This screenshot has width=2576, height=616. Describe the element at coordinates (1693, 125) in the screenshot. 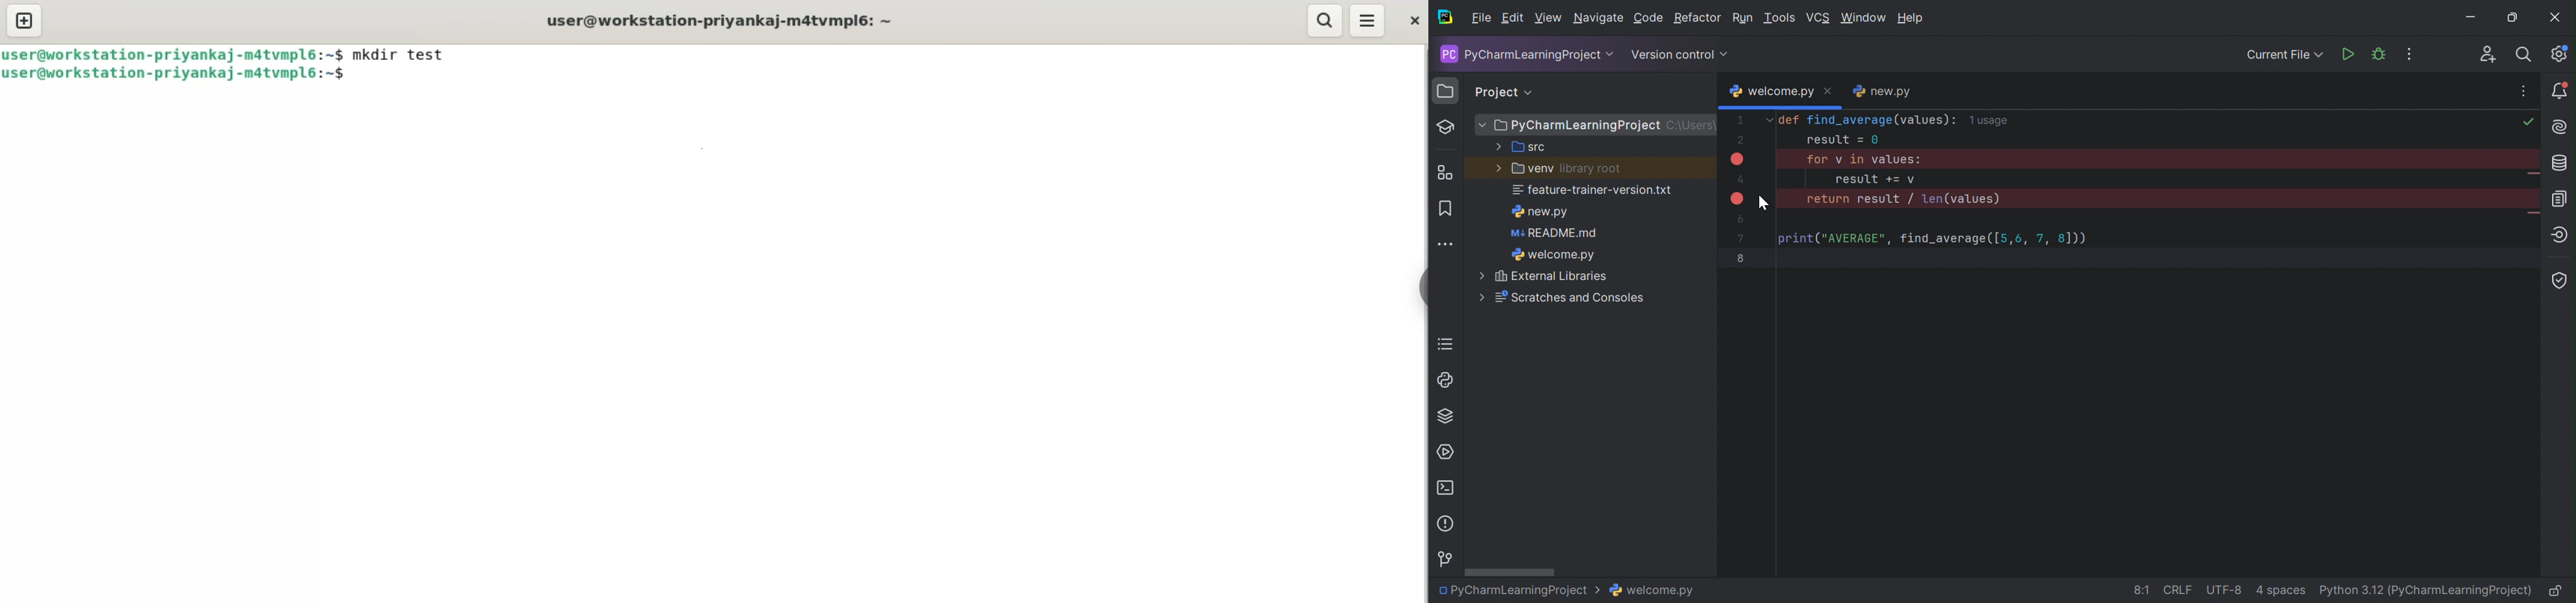

I see `c:\Users` at that location.